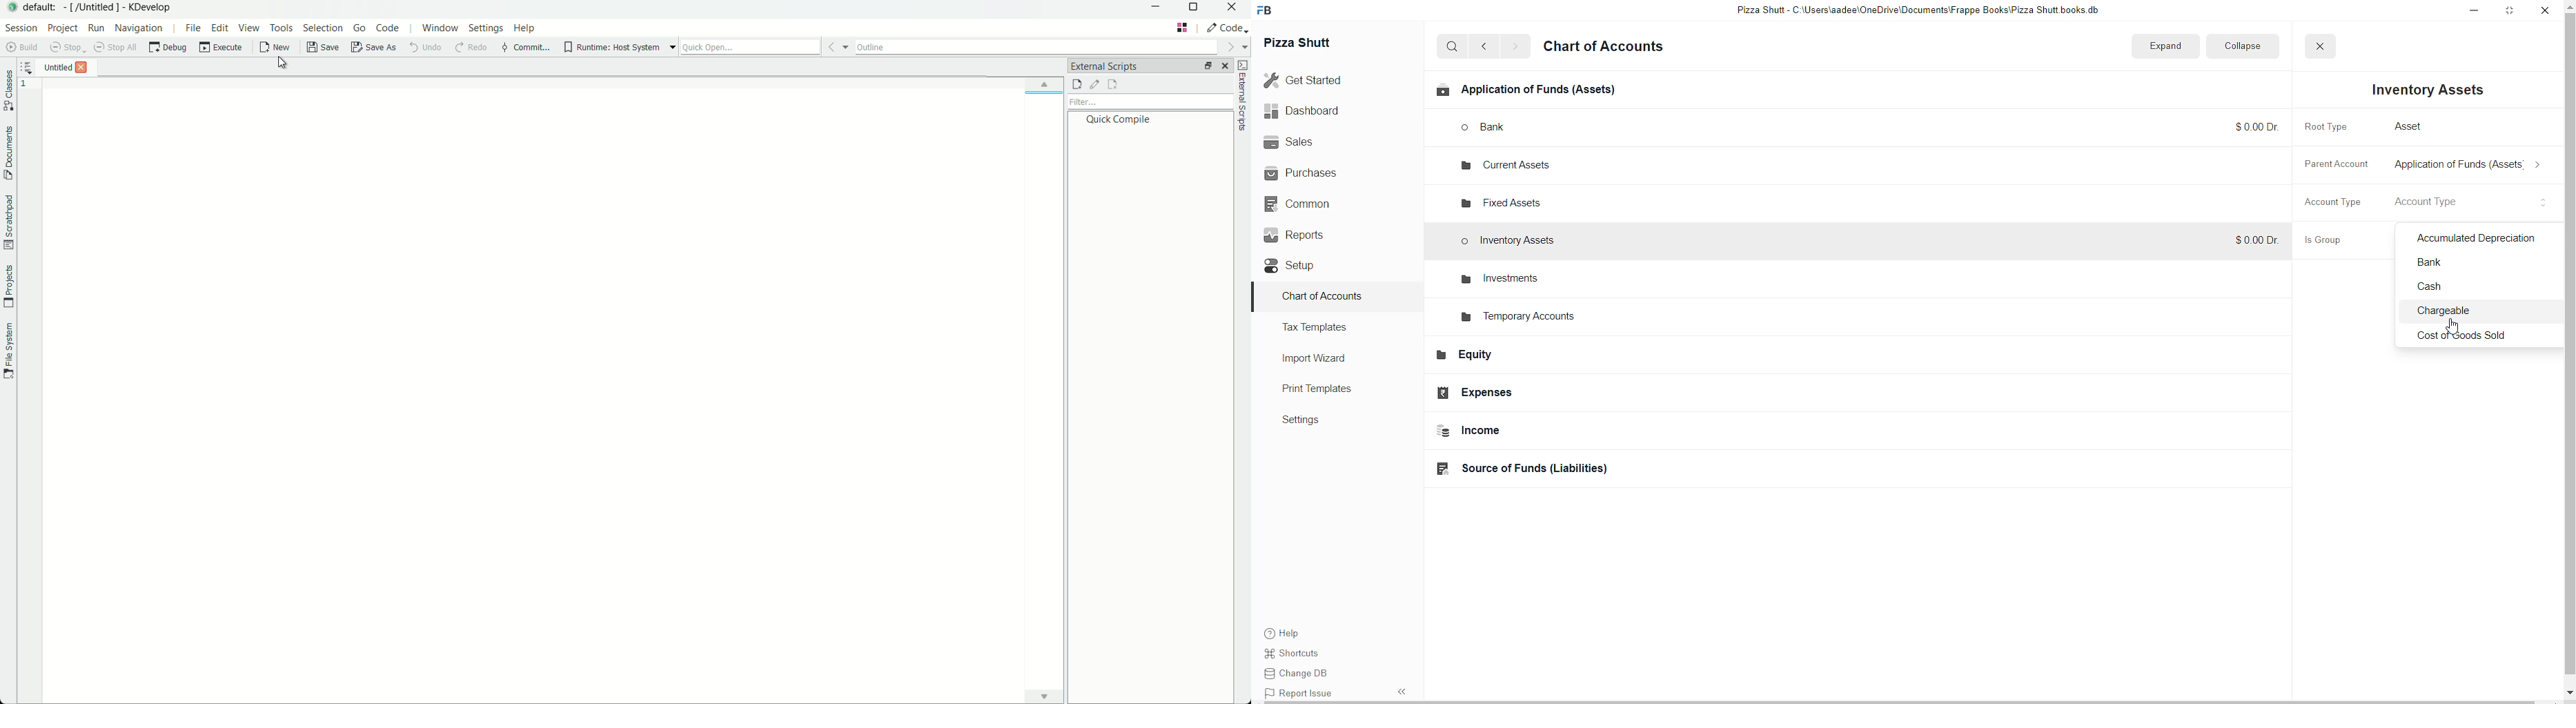  Describe the element at coordinates (1332, 329) in the screenshot. I see `Tax Templates ` at that location.